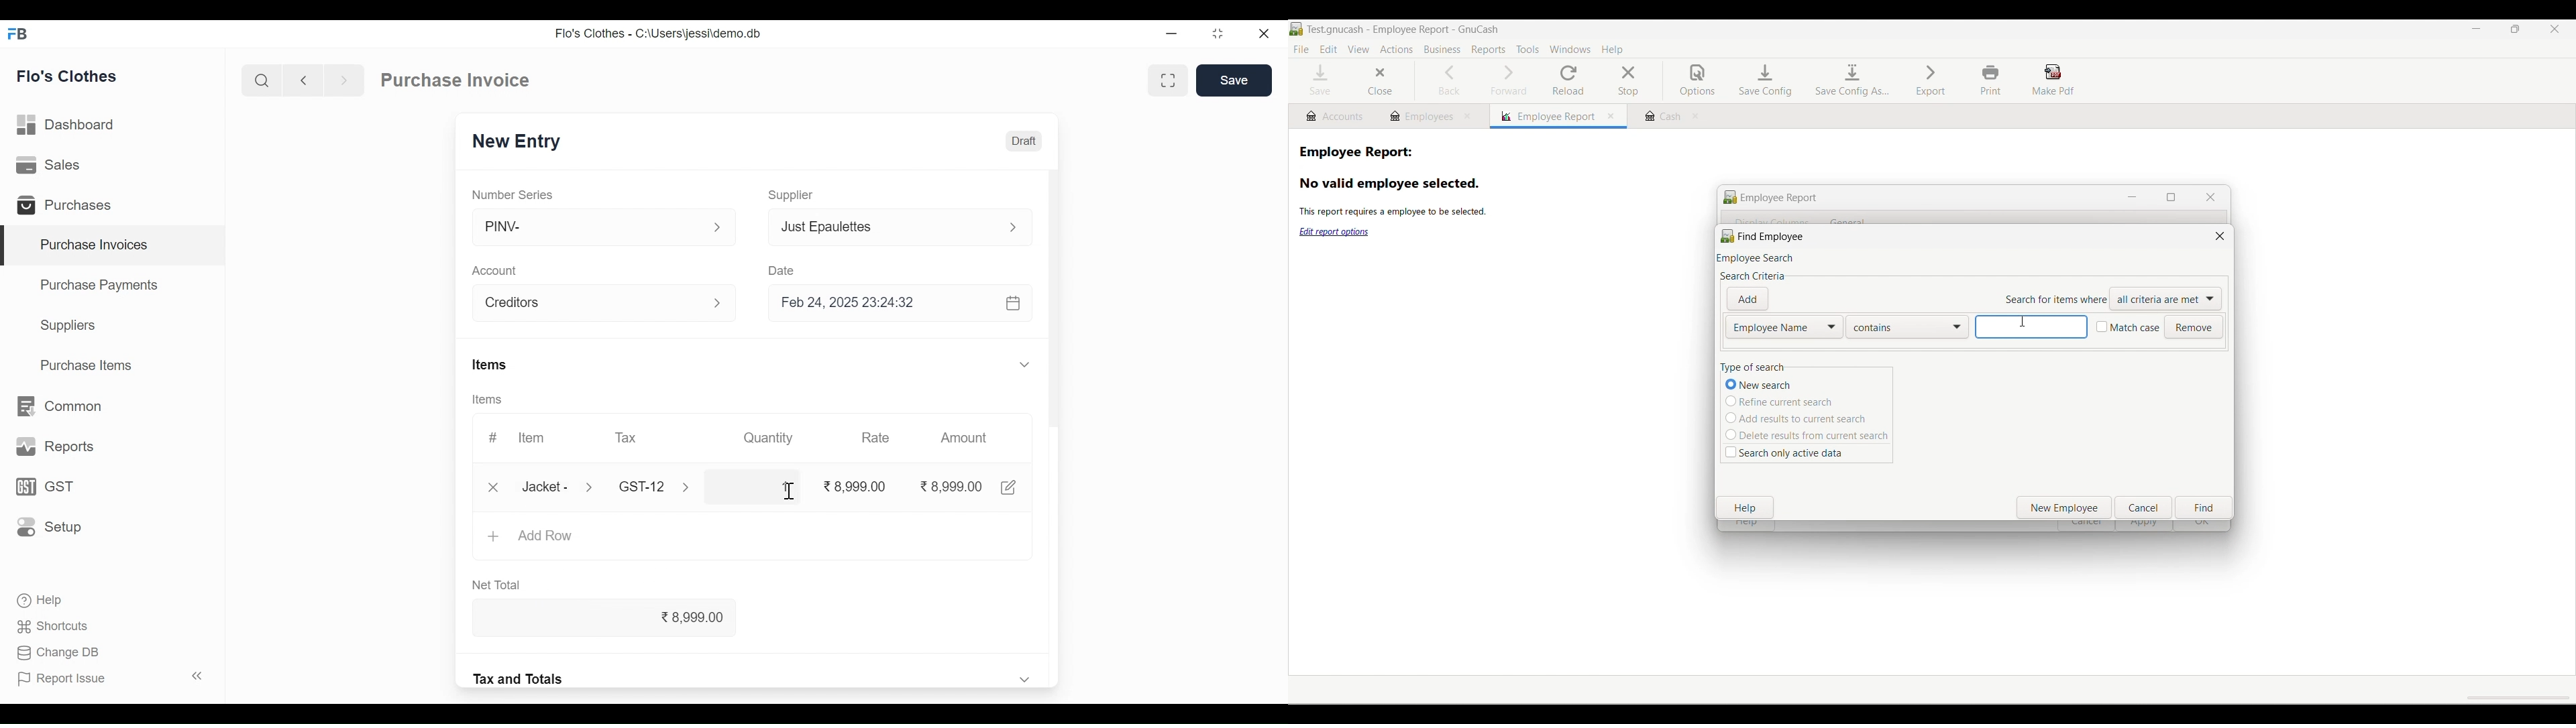 The image size is (2576, 728). Describe the element at coordinates (964, 438) in the screenshot. I see `Amount` at that location.